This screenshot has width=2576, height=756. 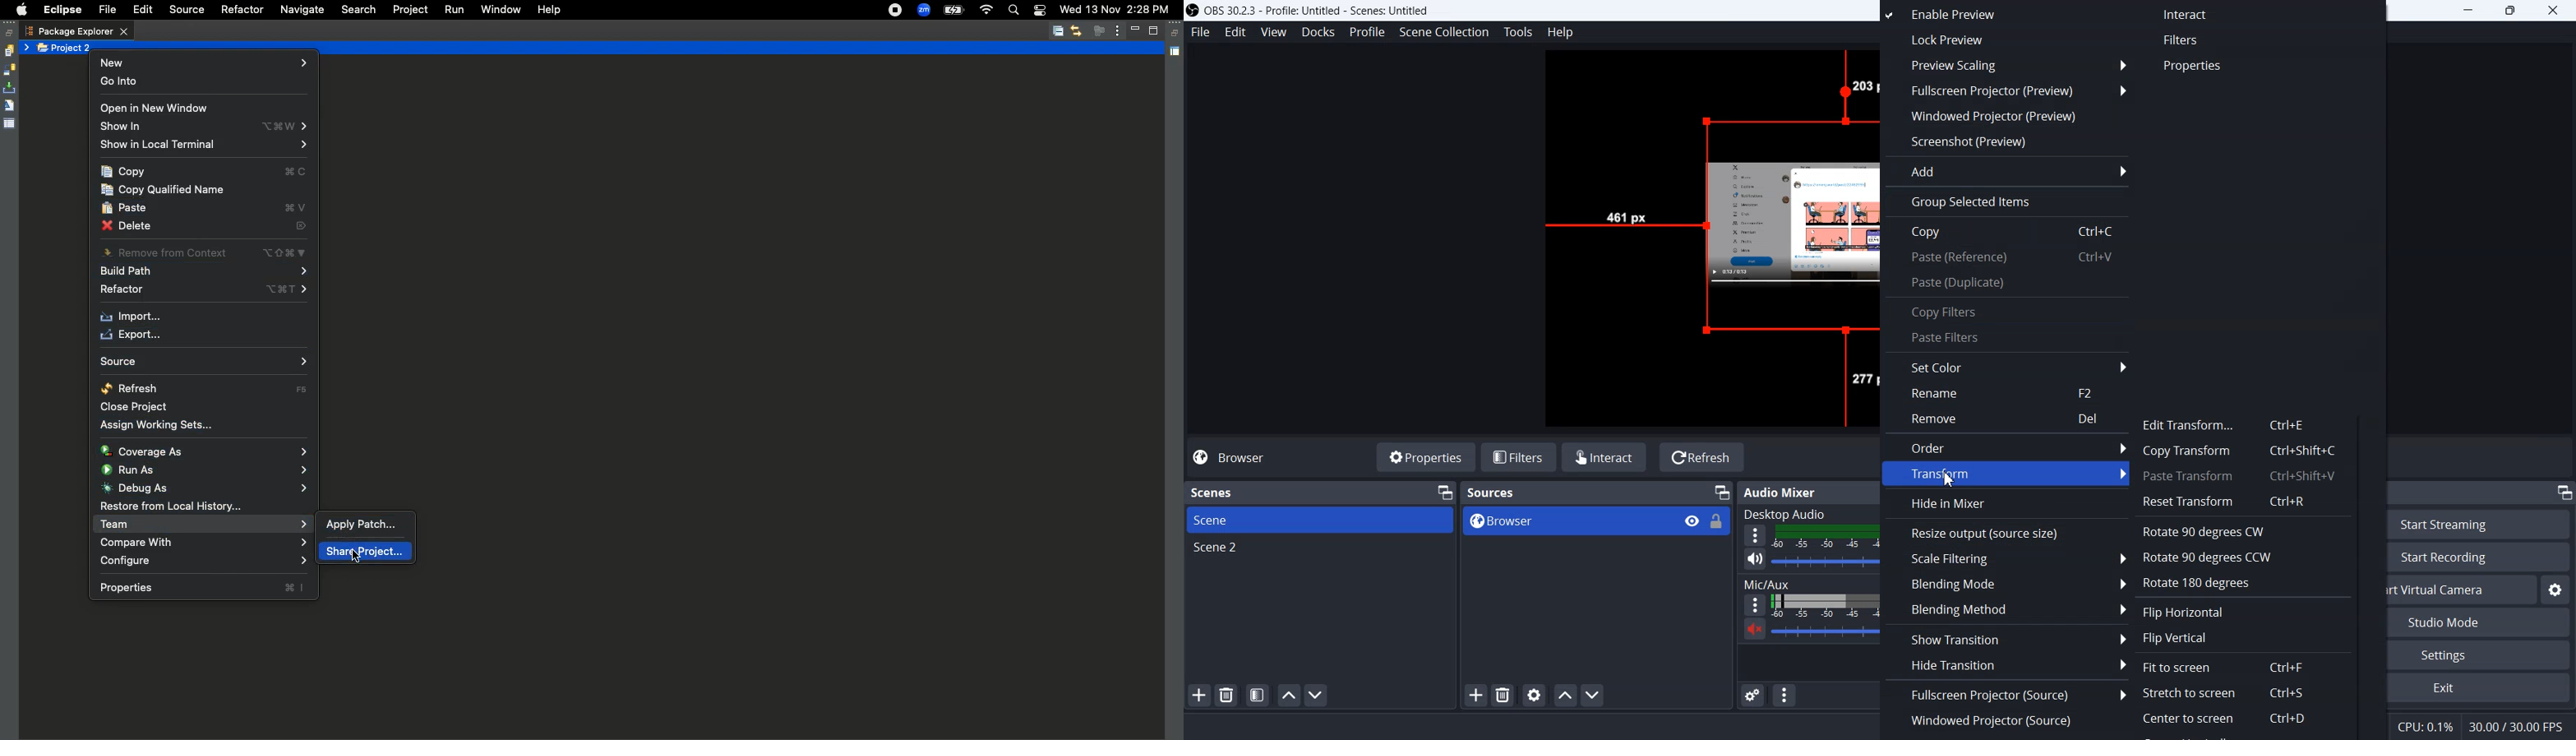 What do you see at coordinates (2004, 202) in the screenshot?
I see `Group selected items` at bounding box center [2004, 202].